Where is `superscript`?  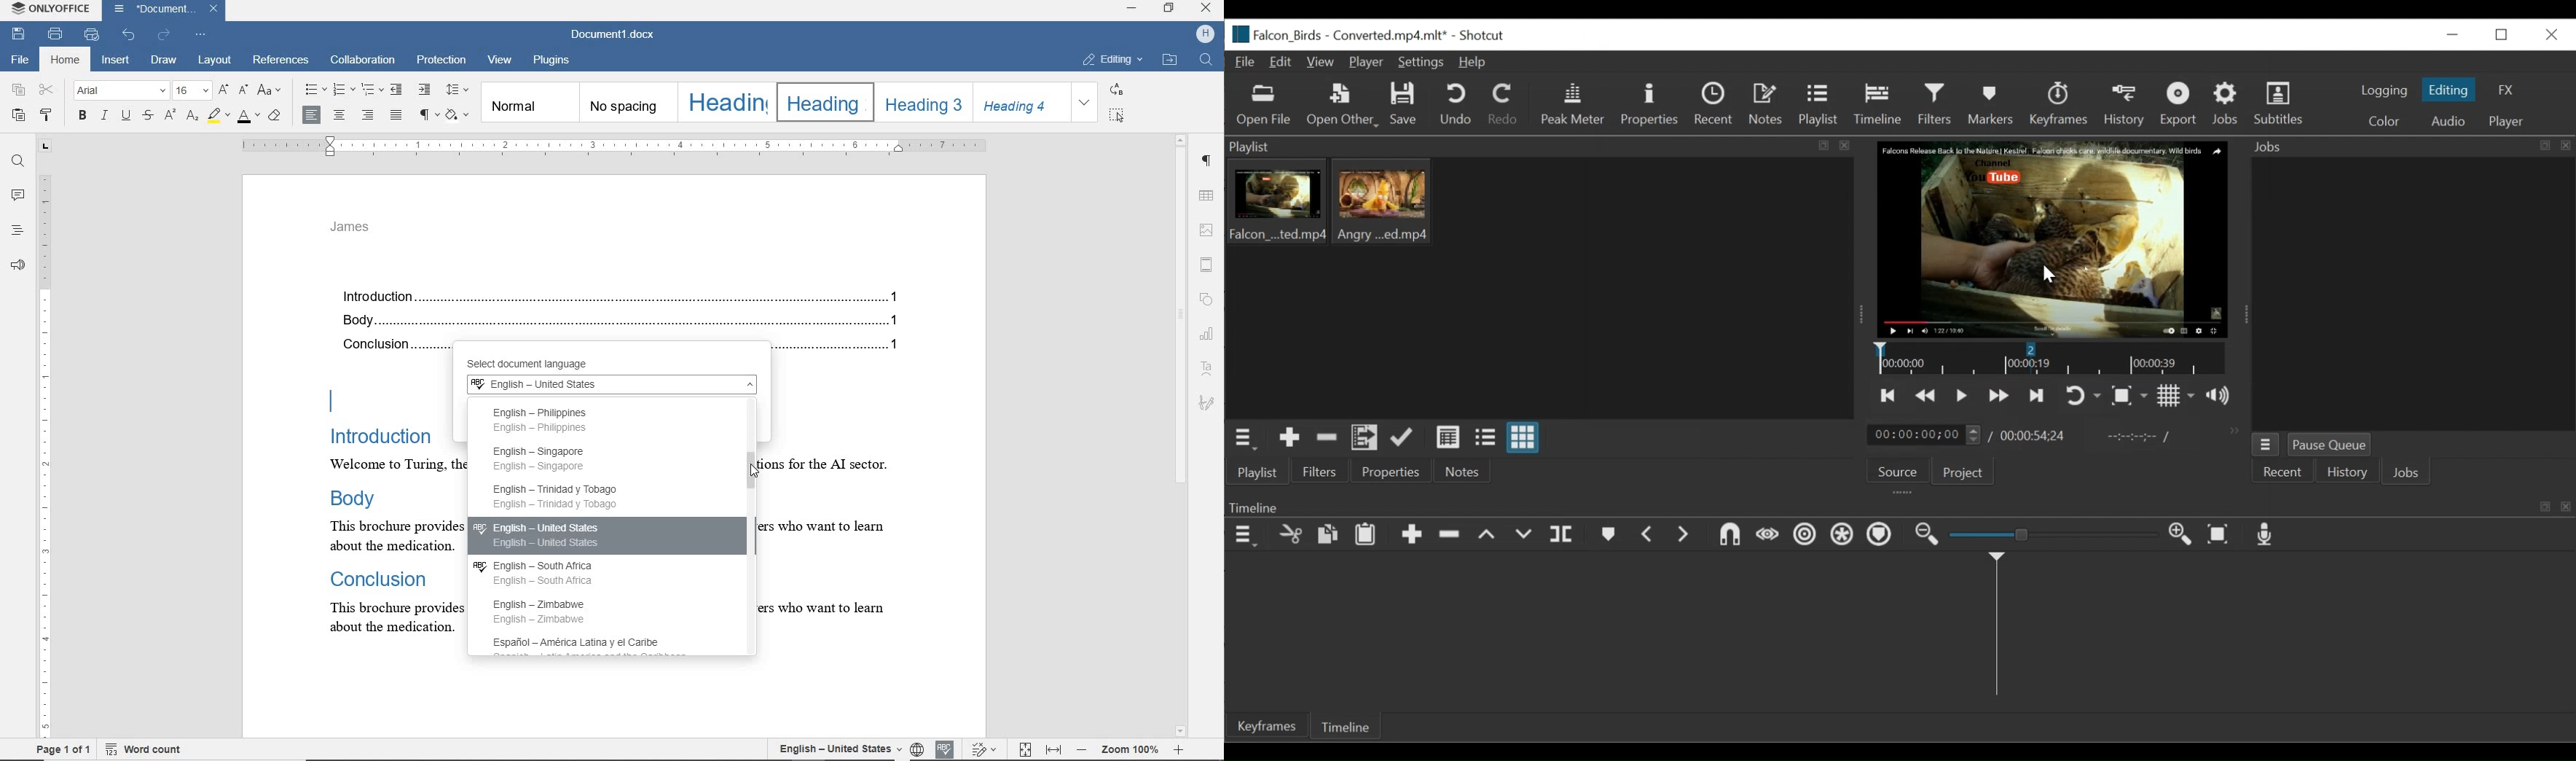
superscript is located at coordinates (169, 114).